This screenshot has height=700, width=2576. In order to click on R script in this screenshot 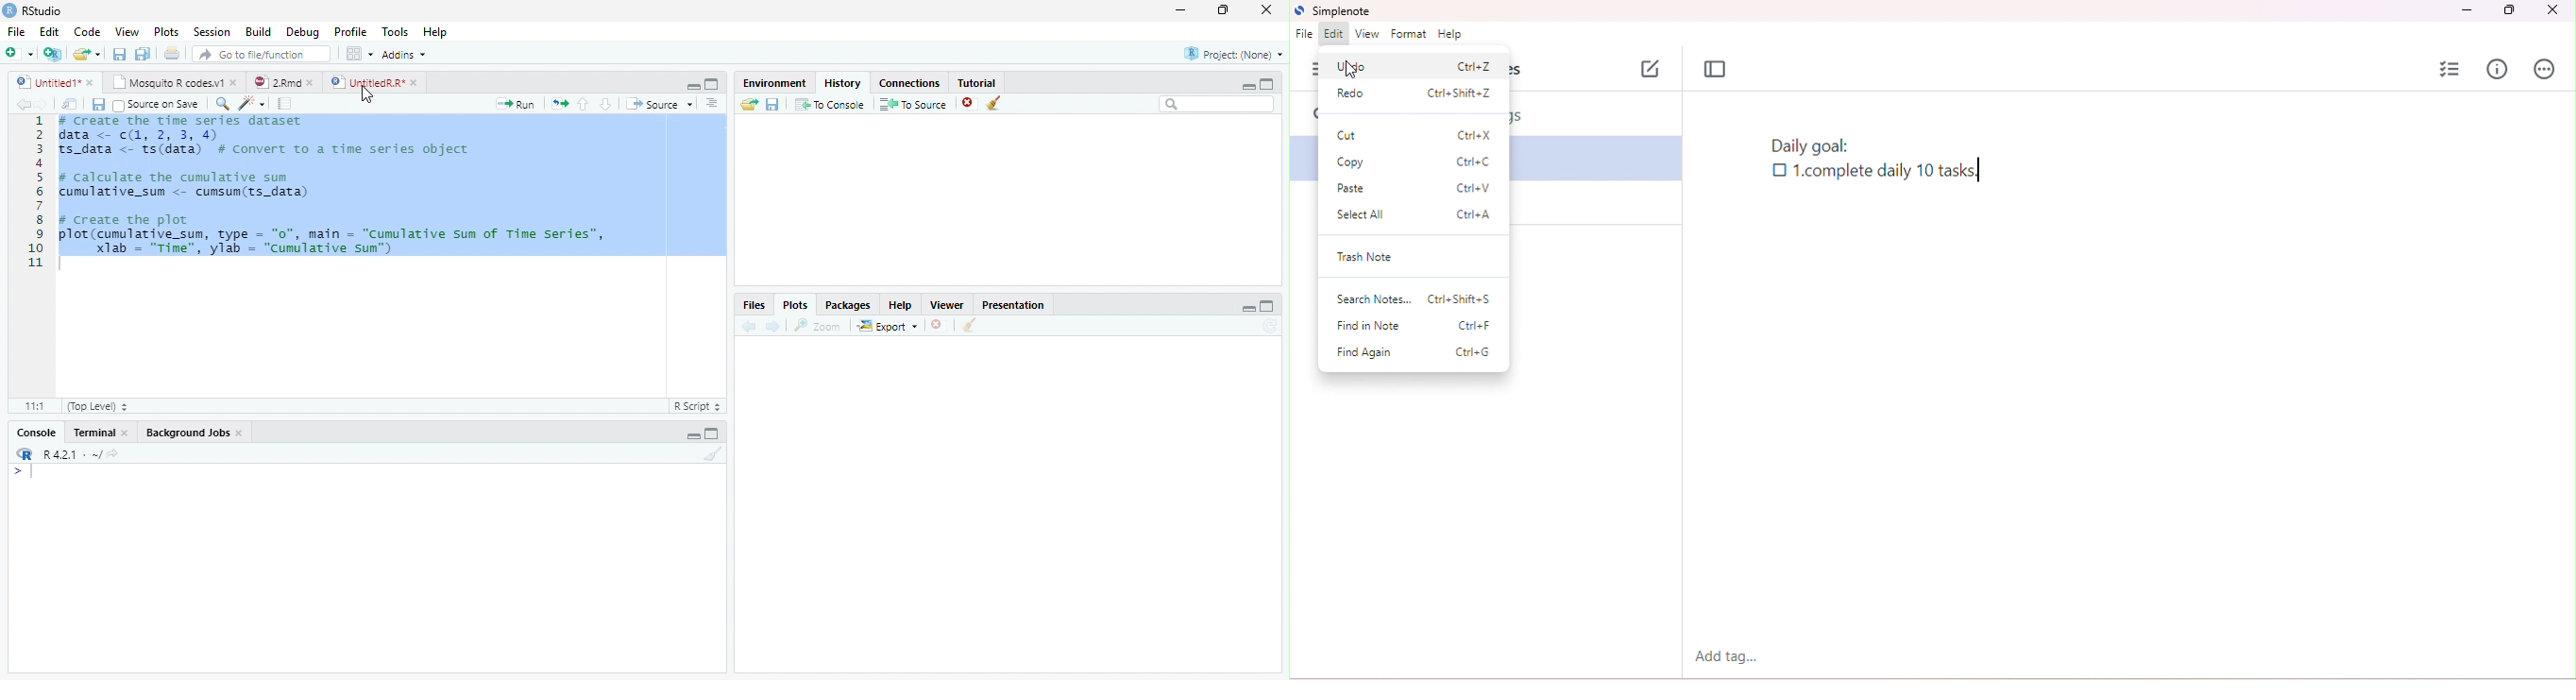, I will do `click(700, 406)`.